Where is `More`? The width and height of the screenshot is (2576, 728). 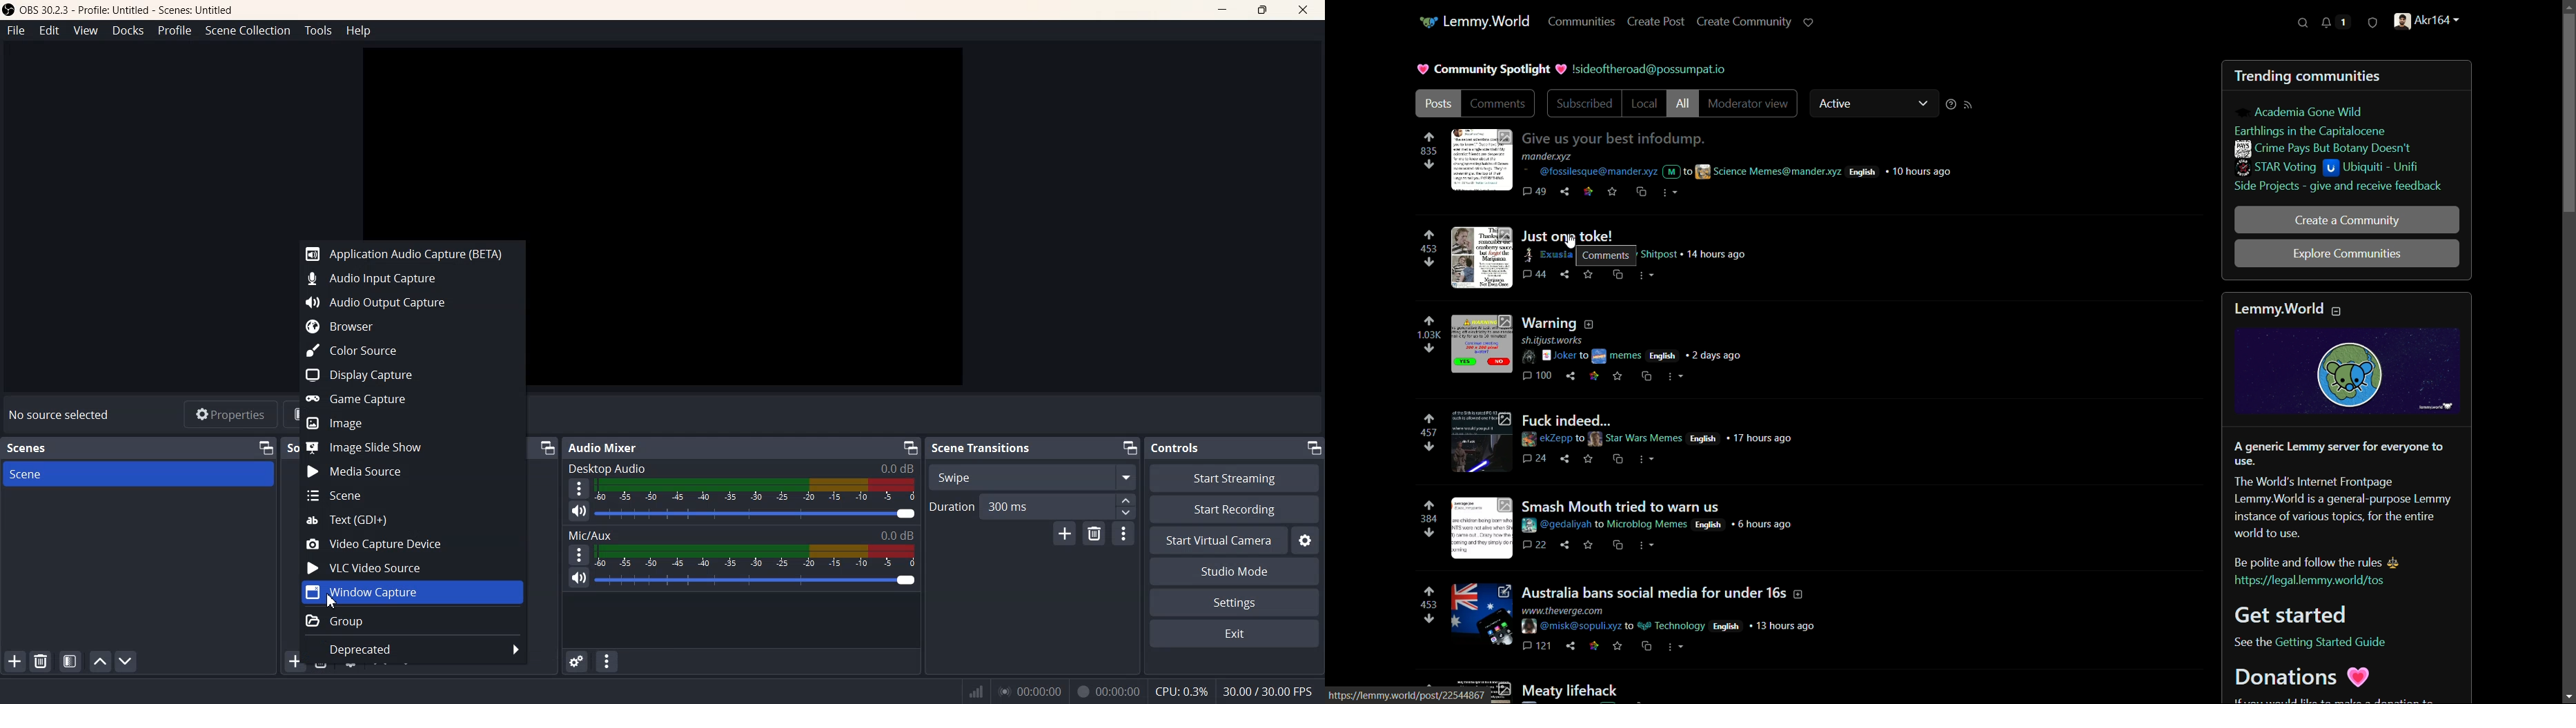 More is located at coordinates (578, 488).